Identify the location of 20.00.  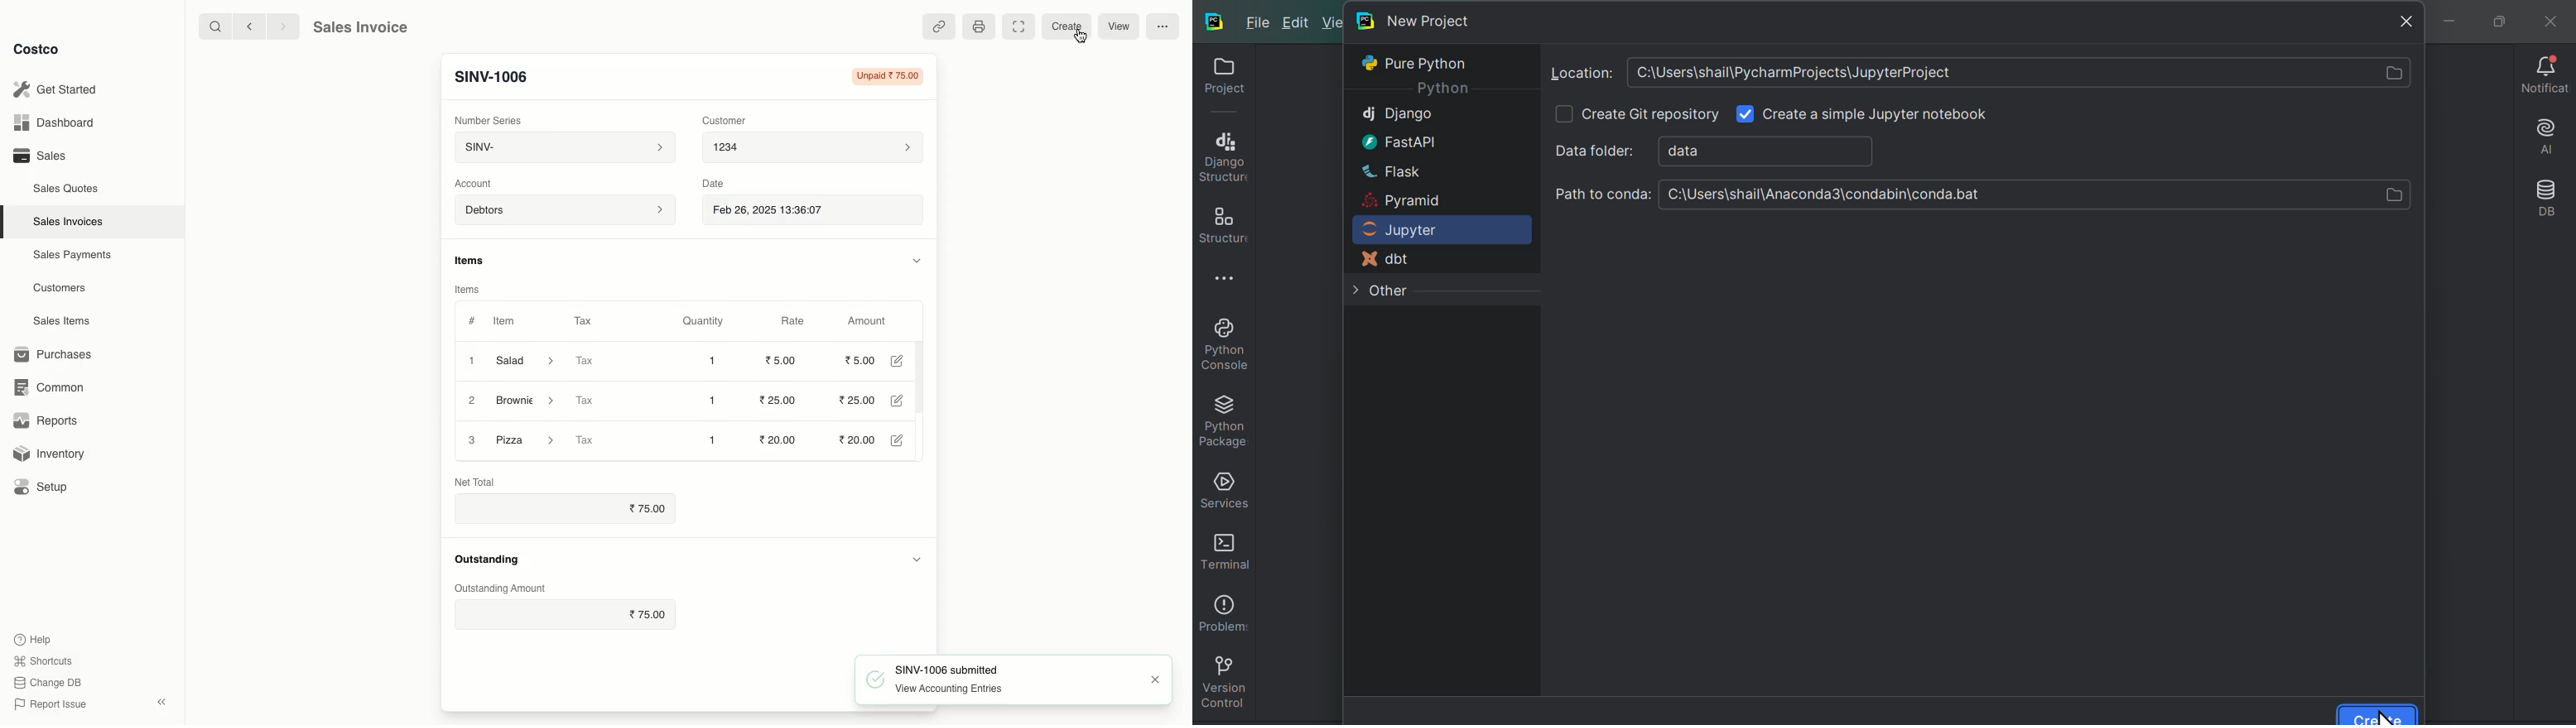
(856, 441).